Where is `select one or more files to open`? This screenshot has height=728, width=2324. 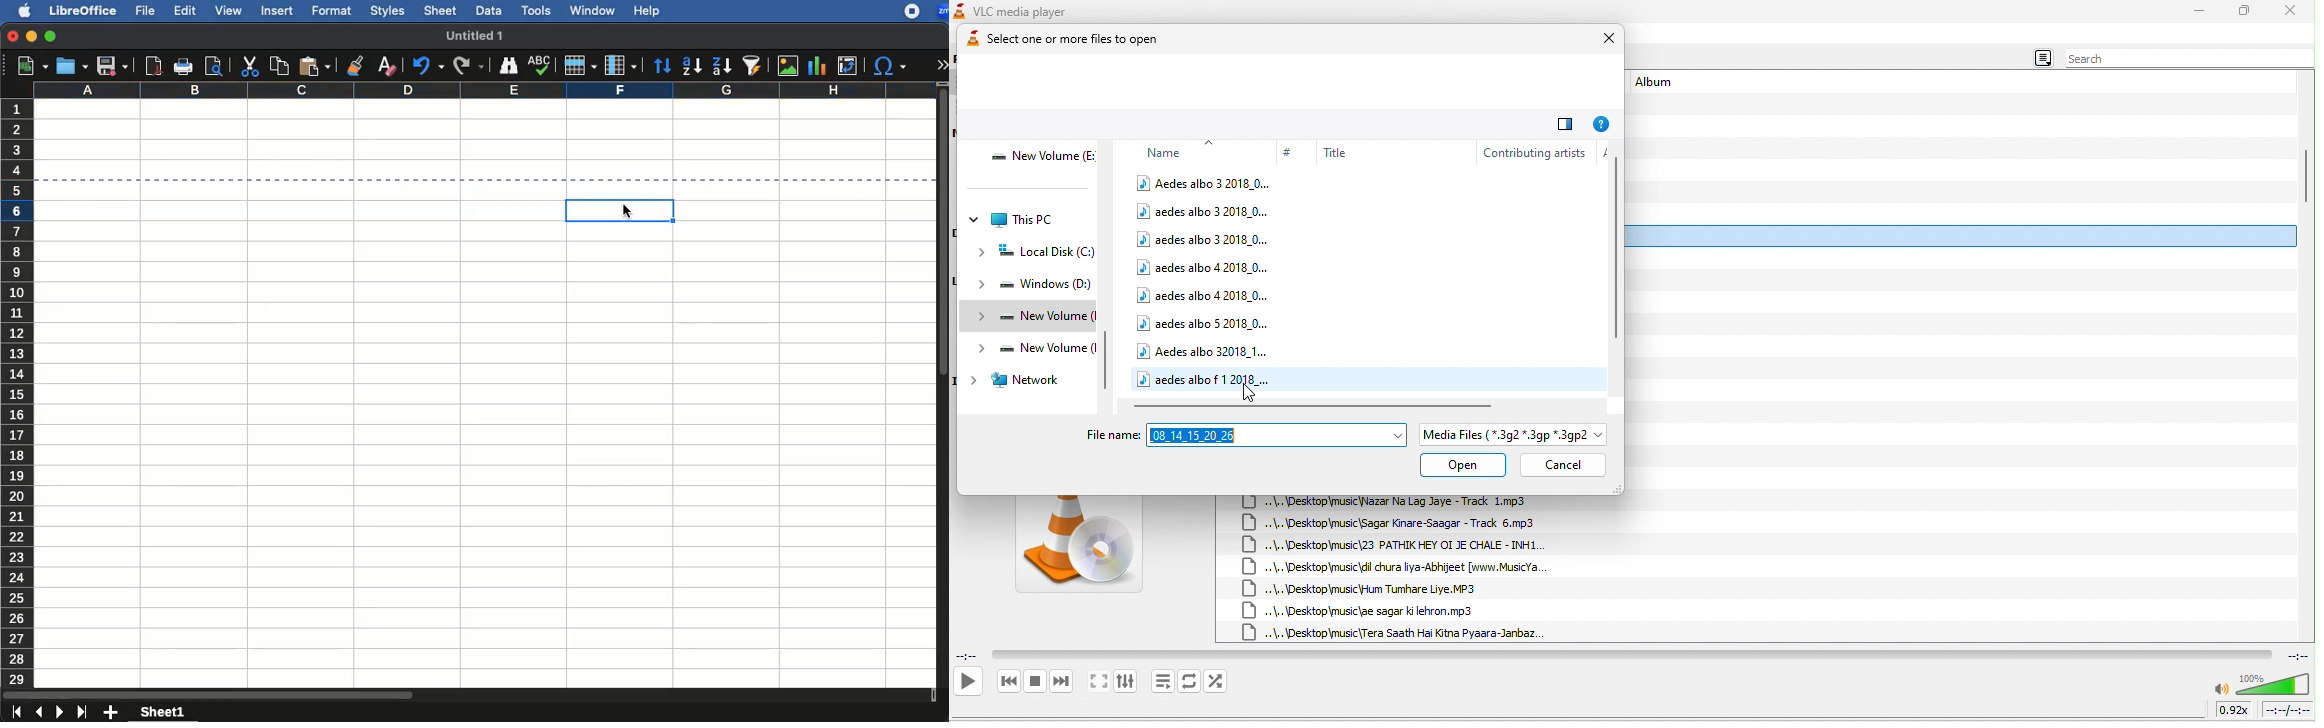
select one or more files to open is located at coordinates (1089, 41).